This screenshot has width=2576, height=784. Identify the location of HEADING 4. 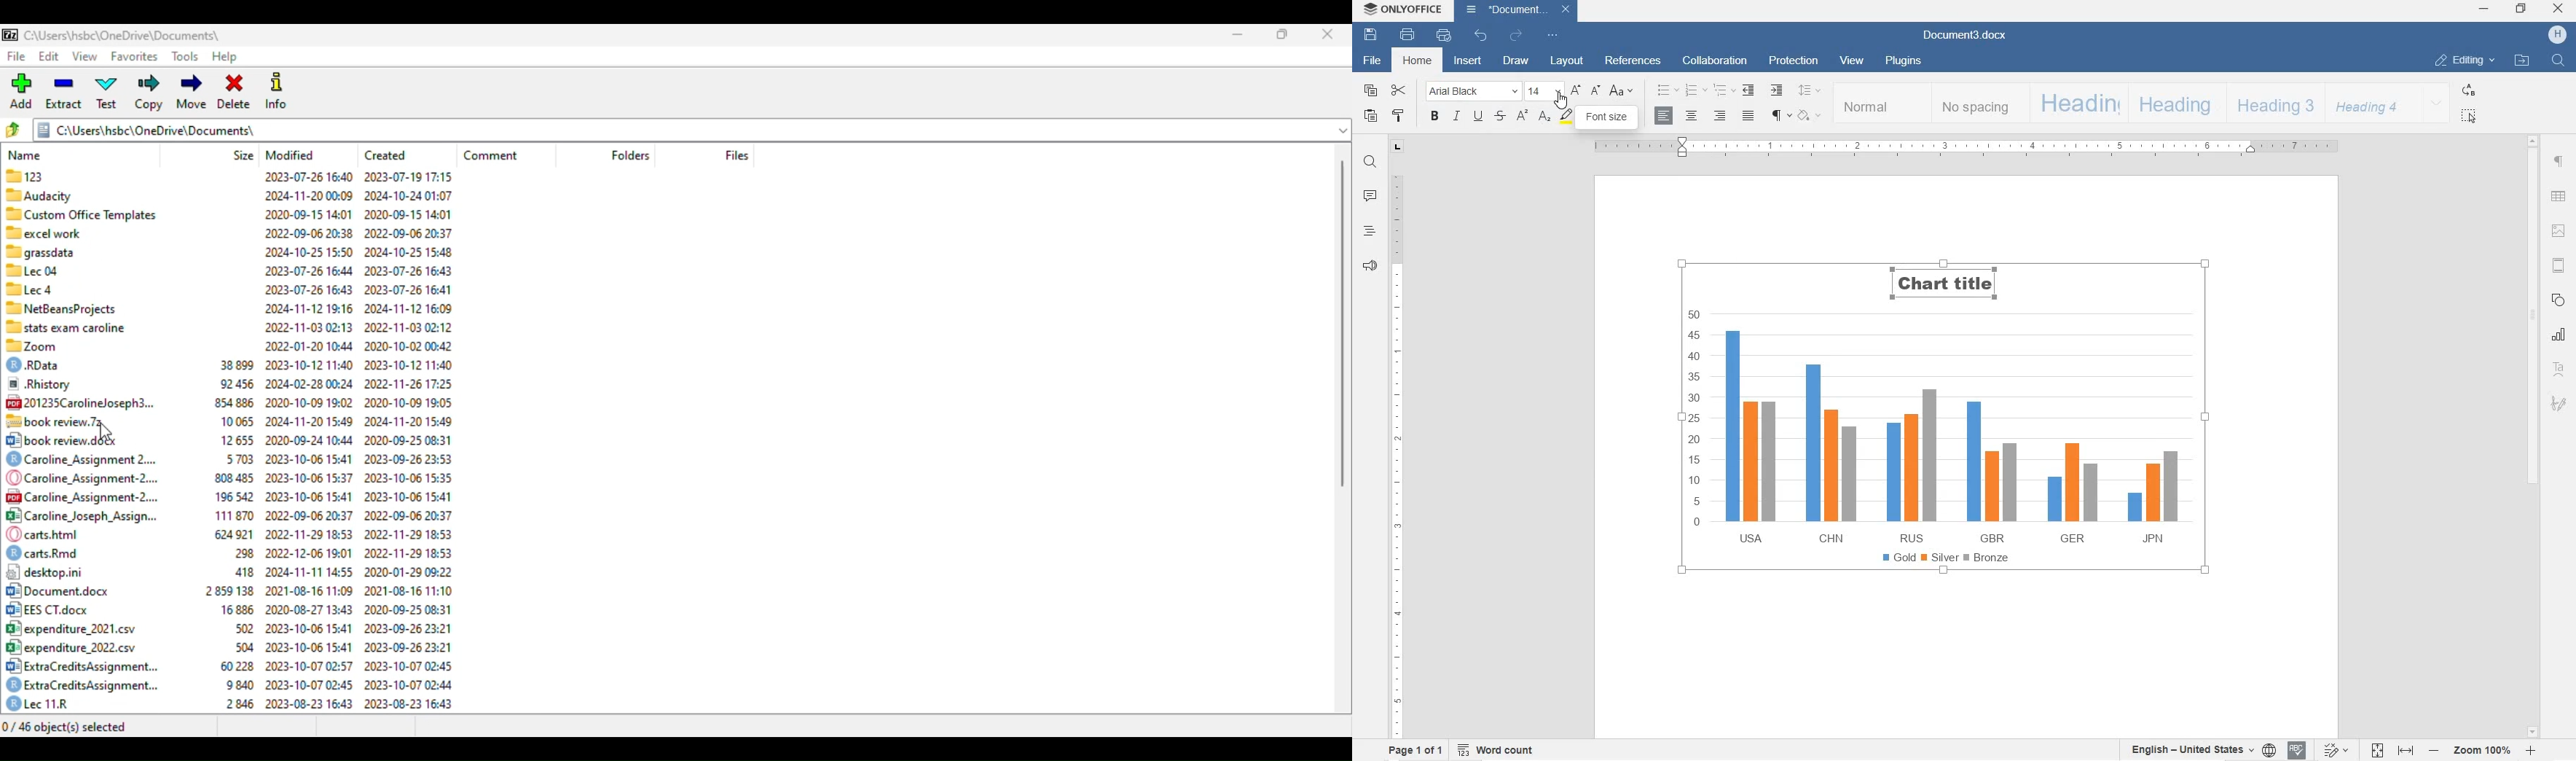
(2369, 103).